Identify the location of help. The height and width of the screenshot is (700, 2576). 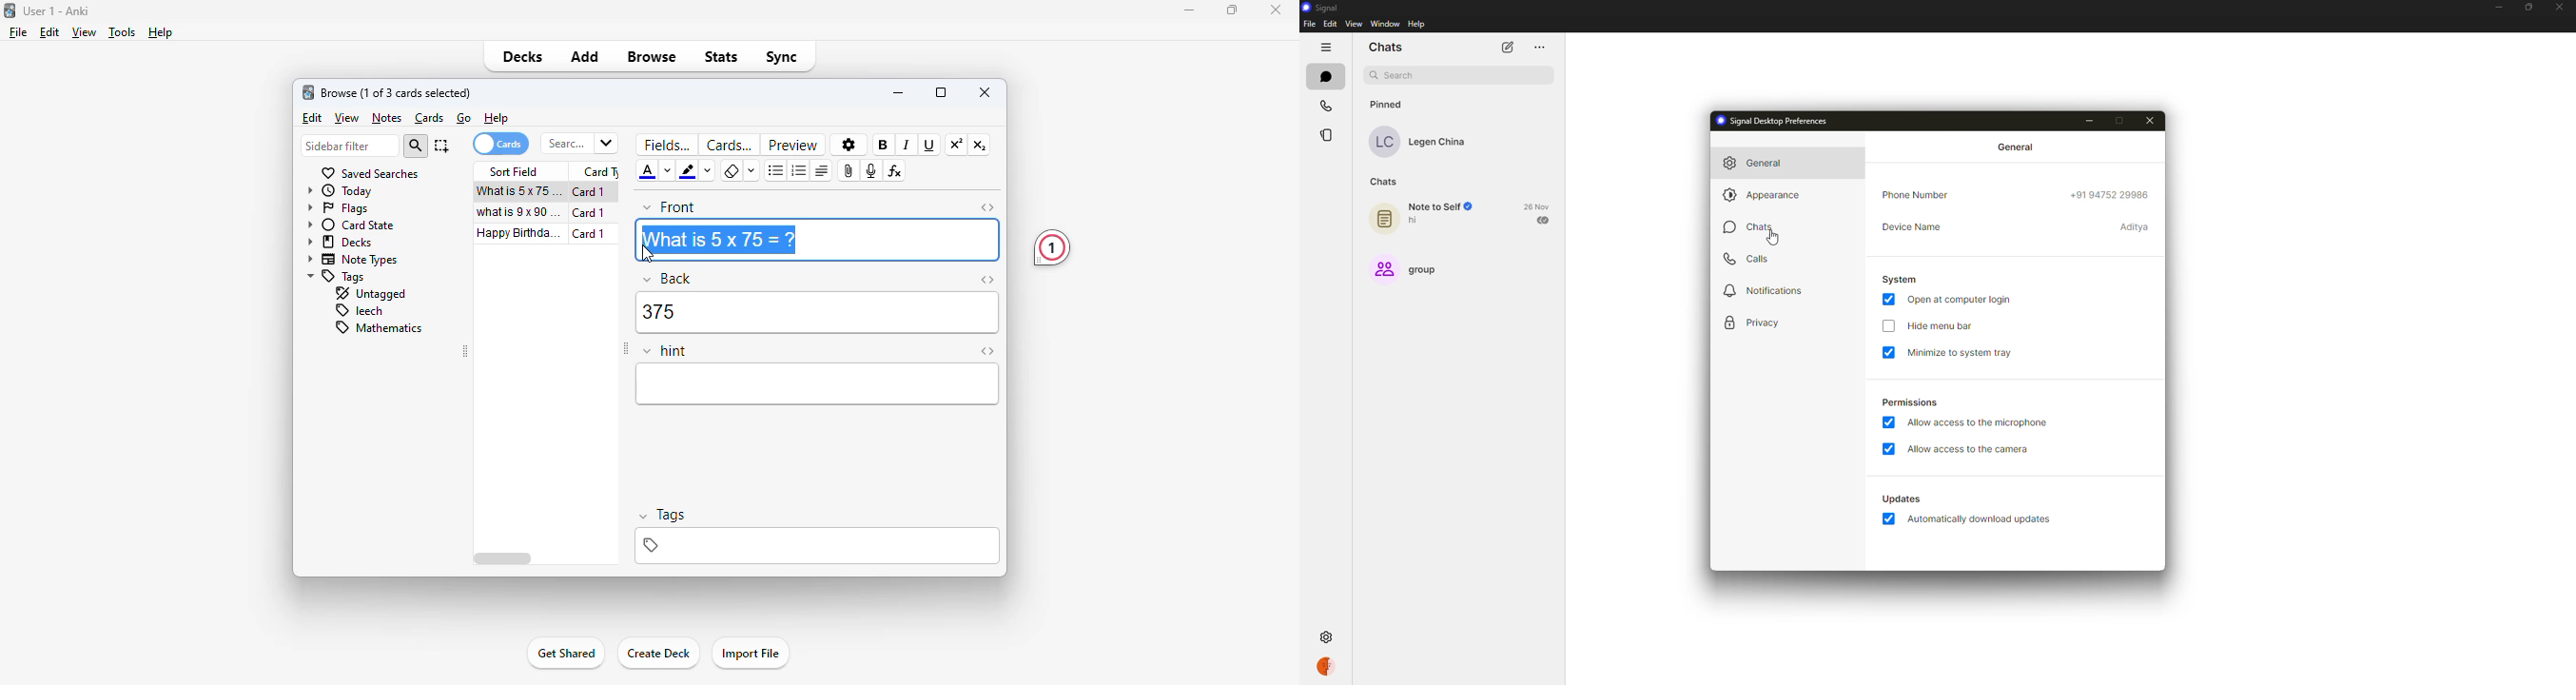
(1418, 24).